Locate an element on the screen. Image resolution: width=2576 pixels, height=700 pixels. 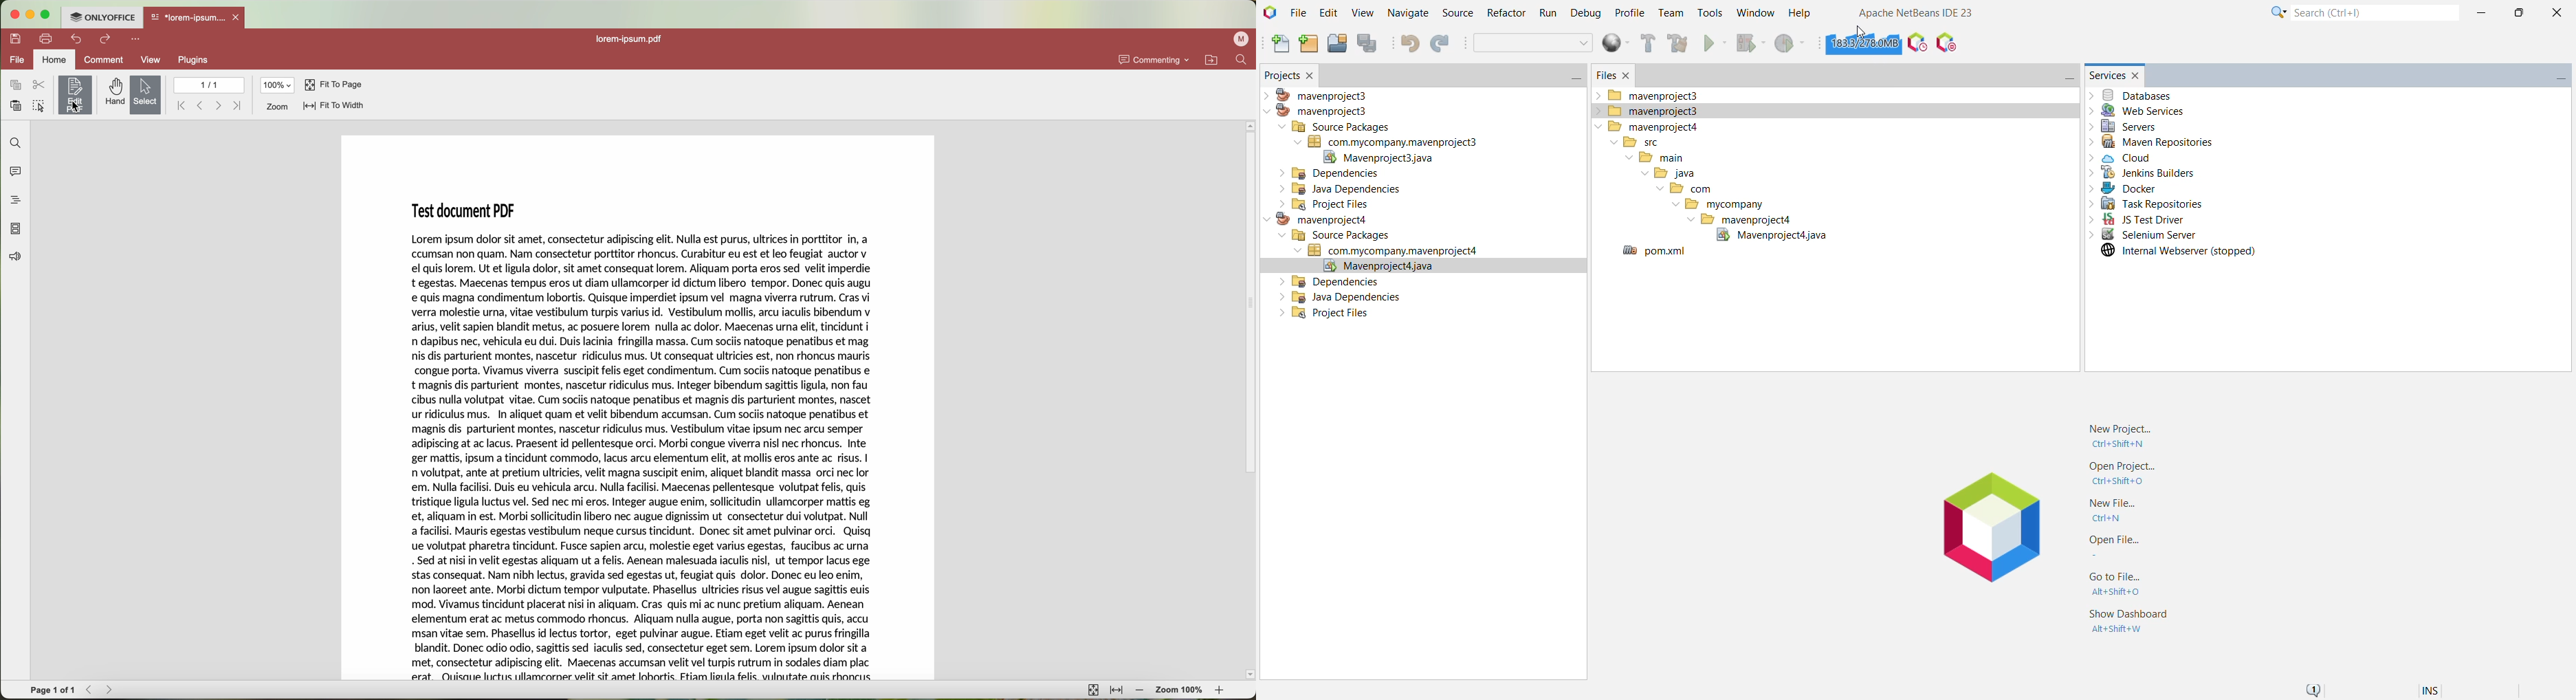
Close Window is located at coordinates (1629, 74).